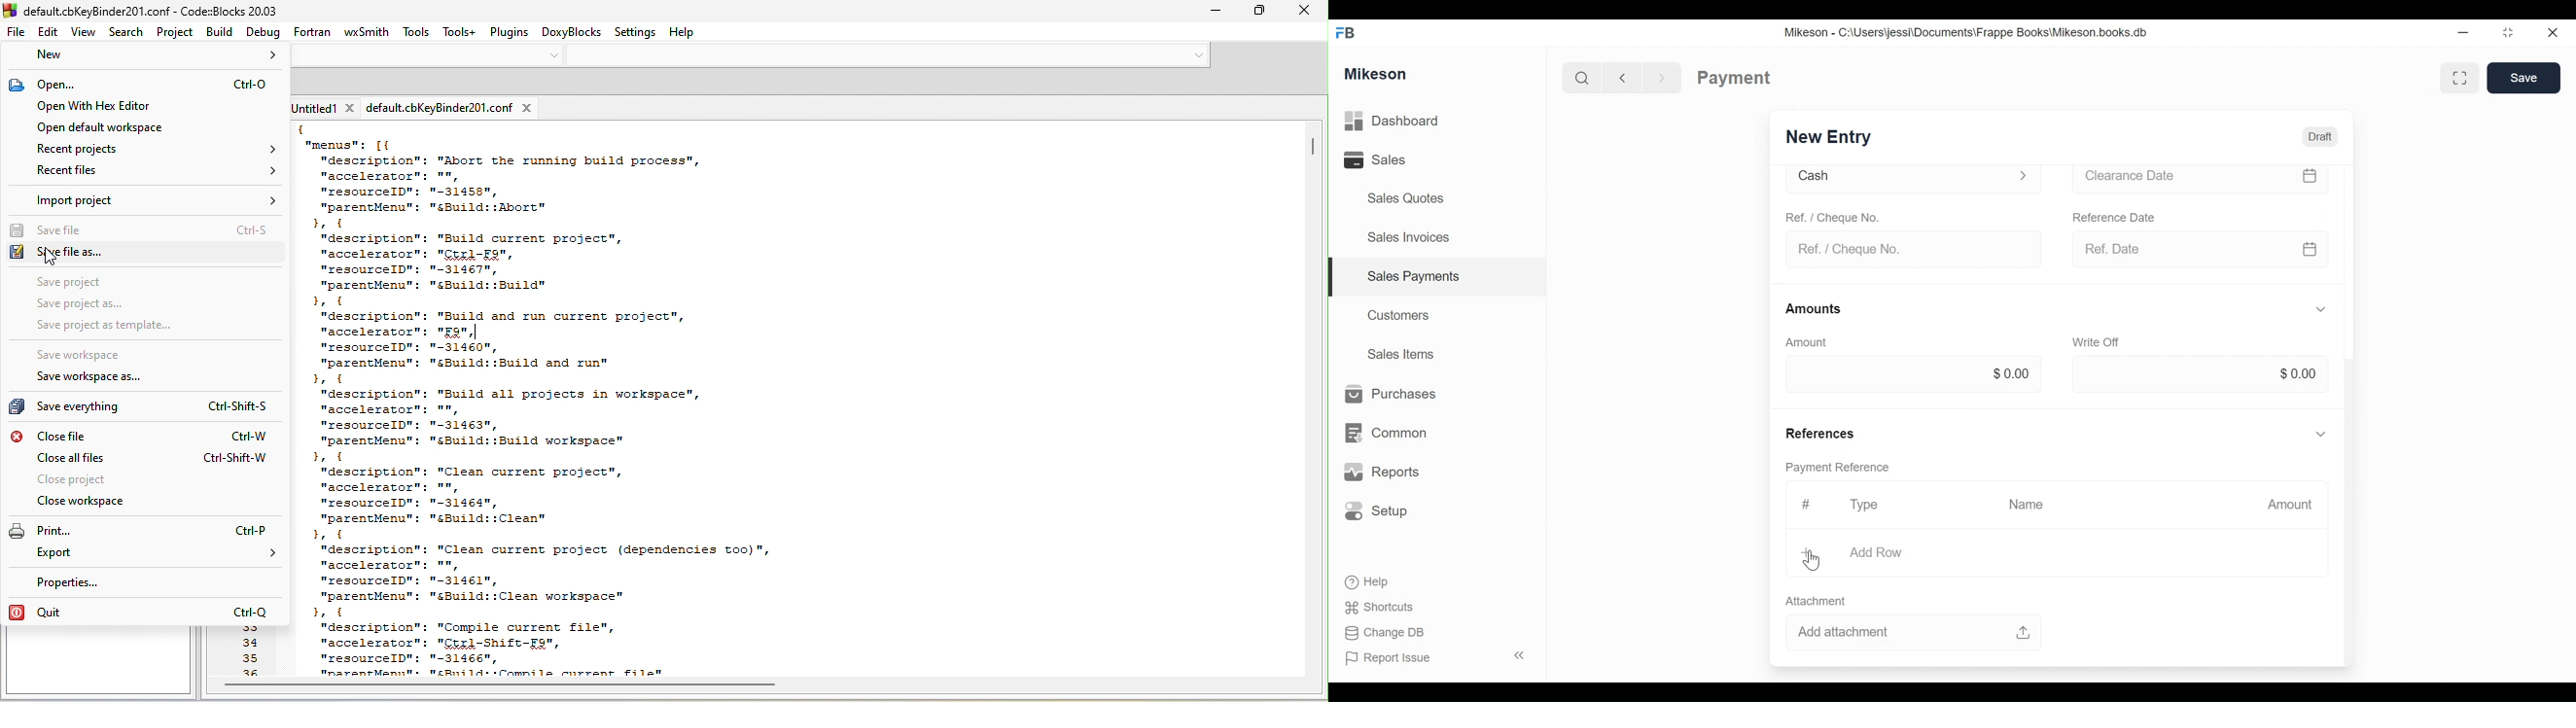  What do you see at coordinates (2526, 79) in the screenshot?
I see `Save` at bounding box center [2526, 79].